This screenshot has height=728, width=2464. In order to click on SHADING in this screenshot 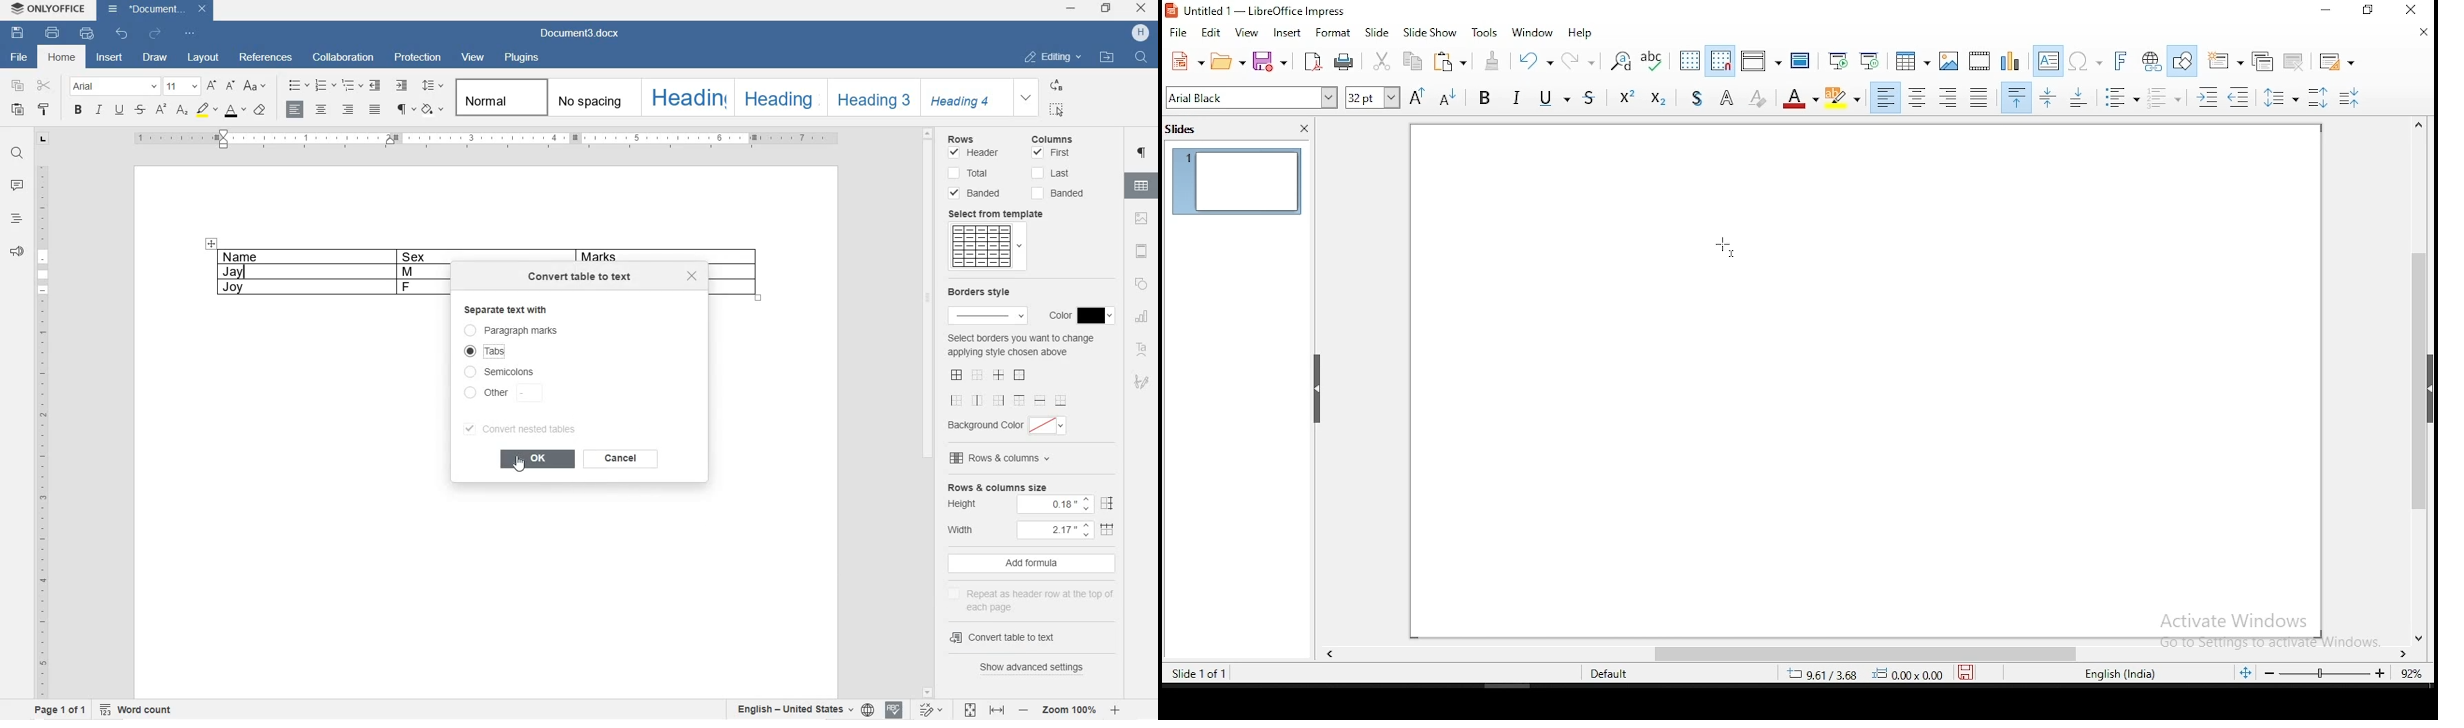, I will do `click(432, 108)`.